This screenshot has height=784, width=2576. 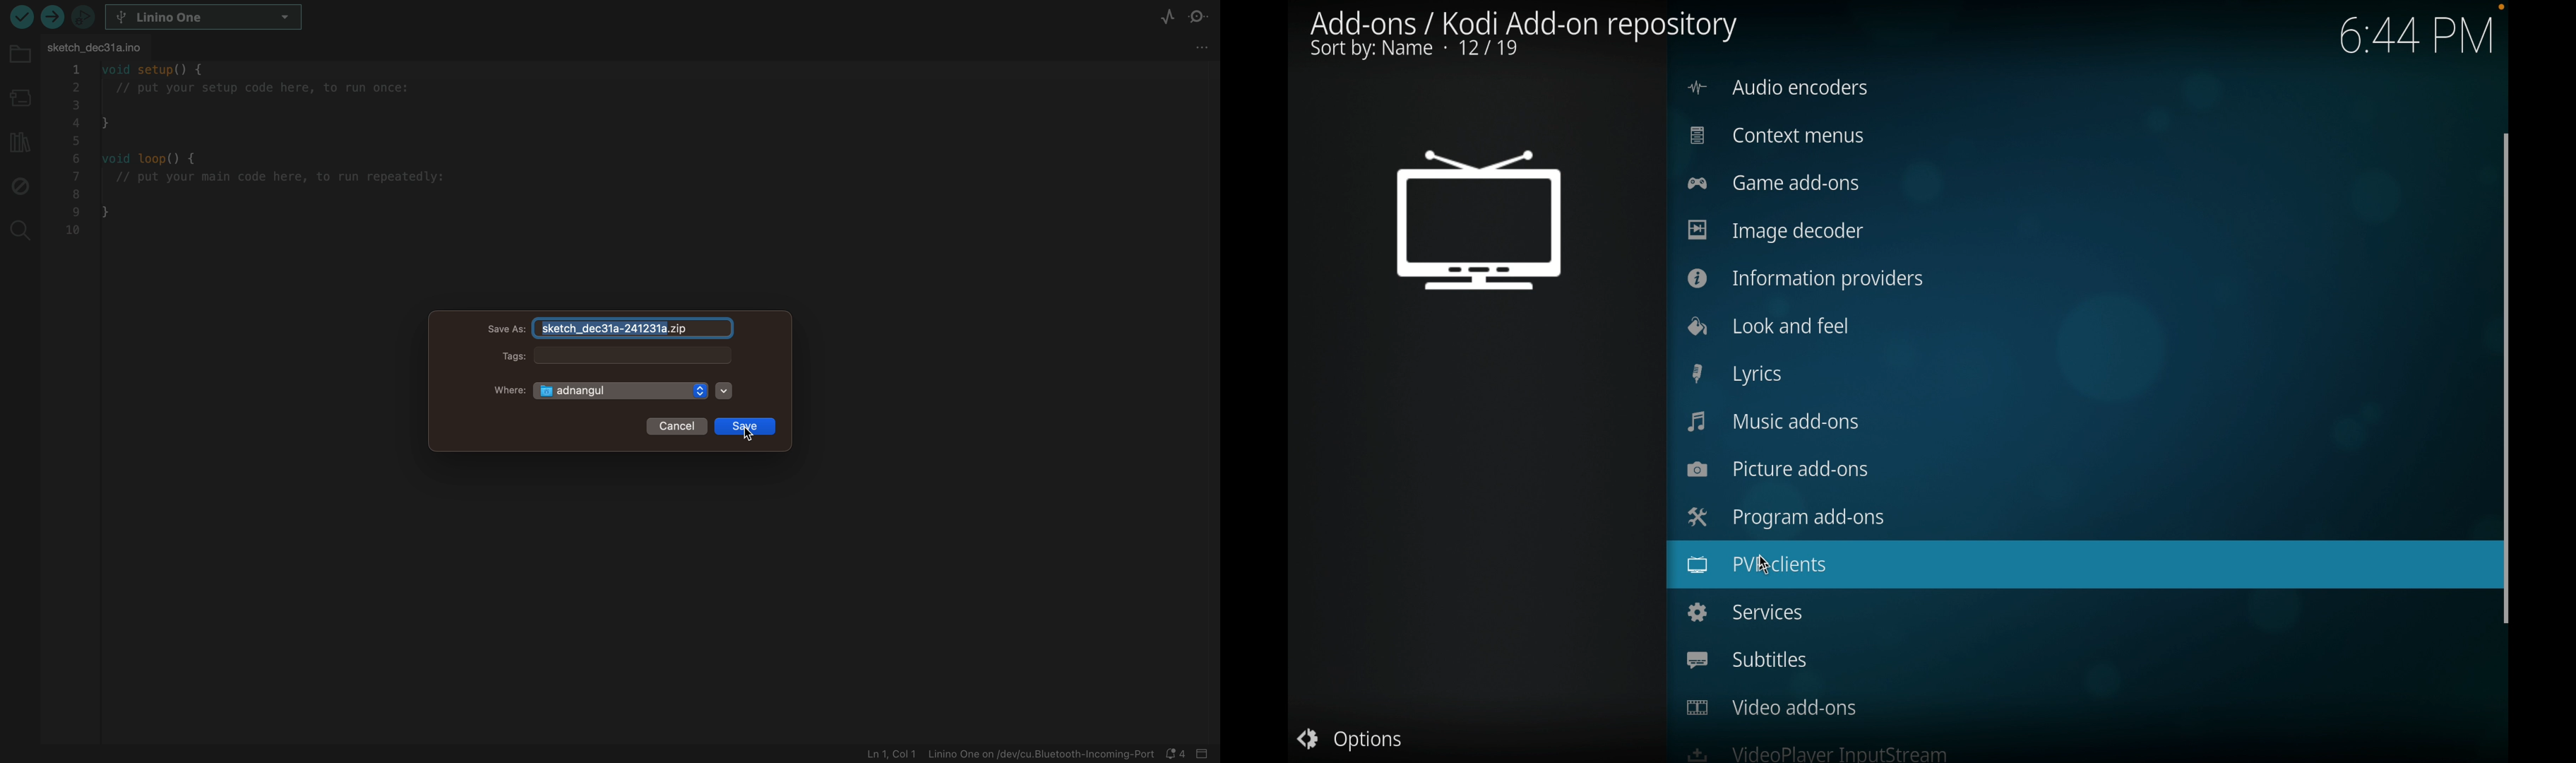 I want to click on board select, so click(x=205, y=18).